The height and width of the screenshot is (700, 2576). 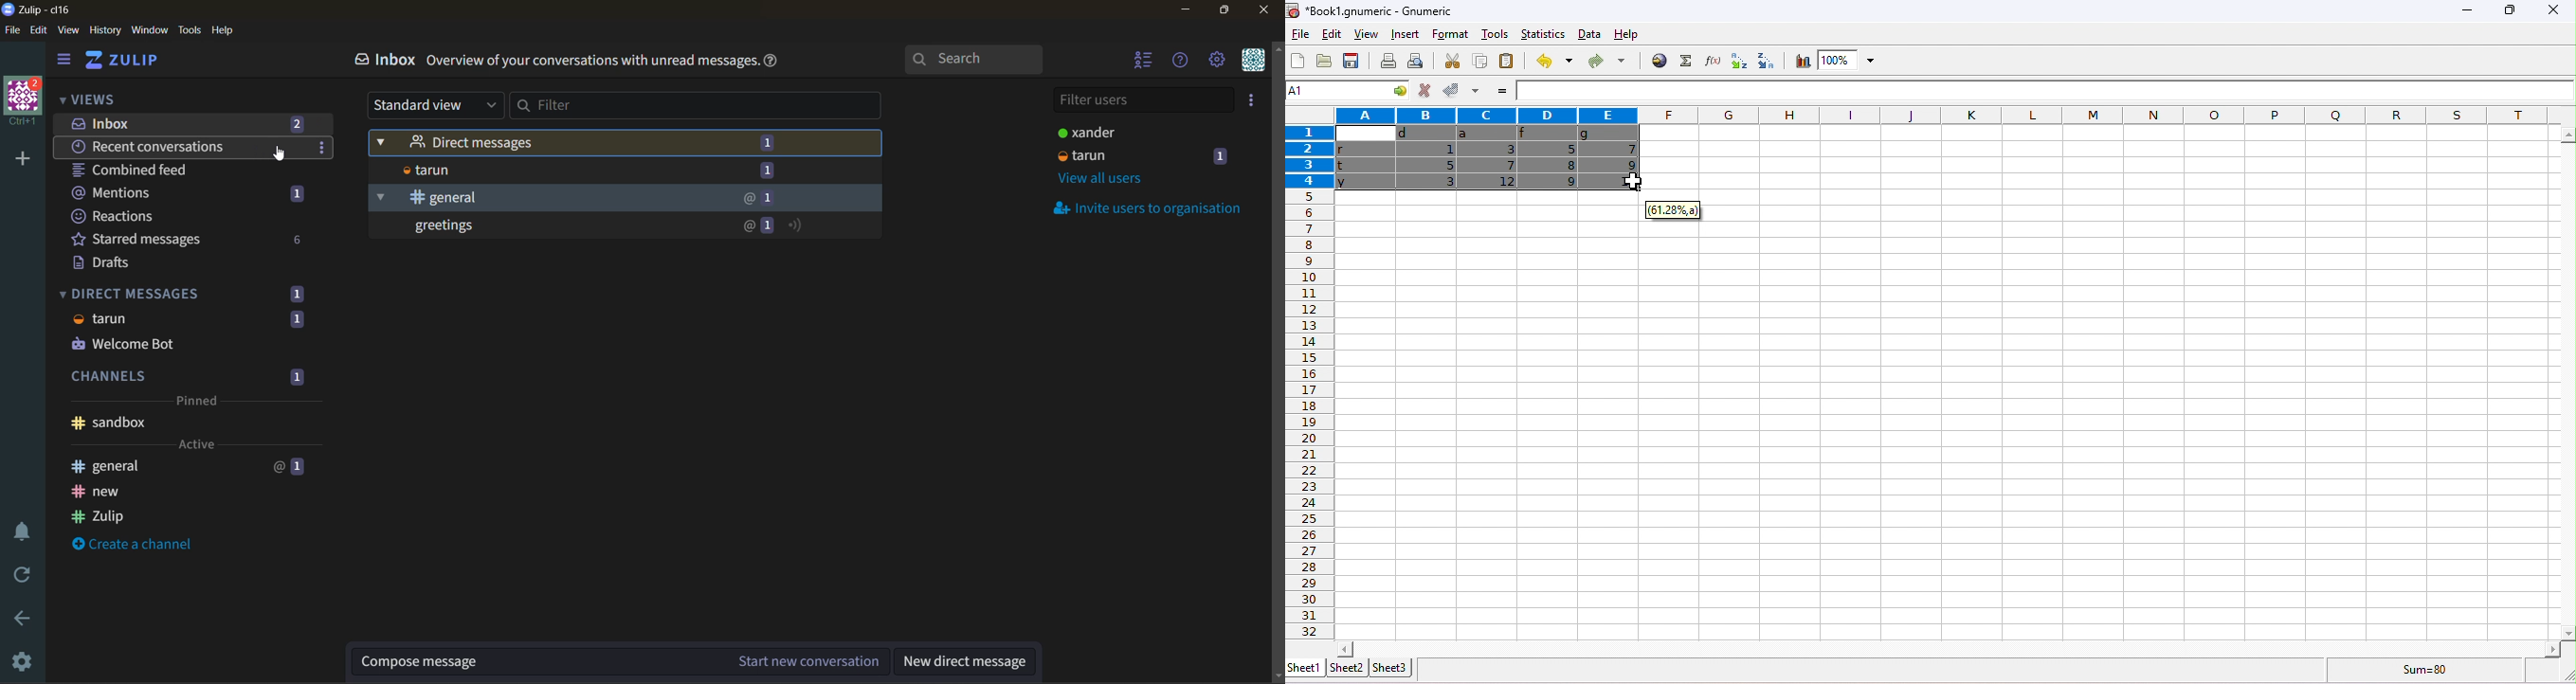 I want to click on Direct messages, so click(x=552, y=144).